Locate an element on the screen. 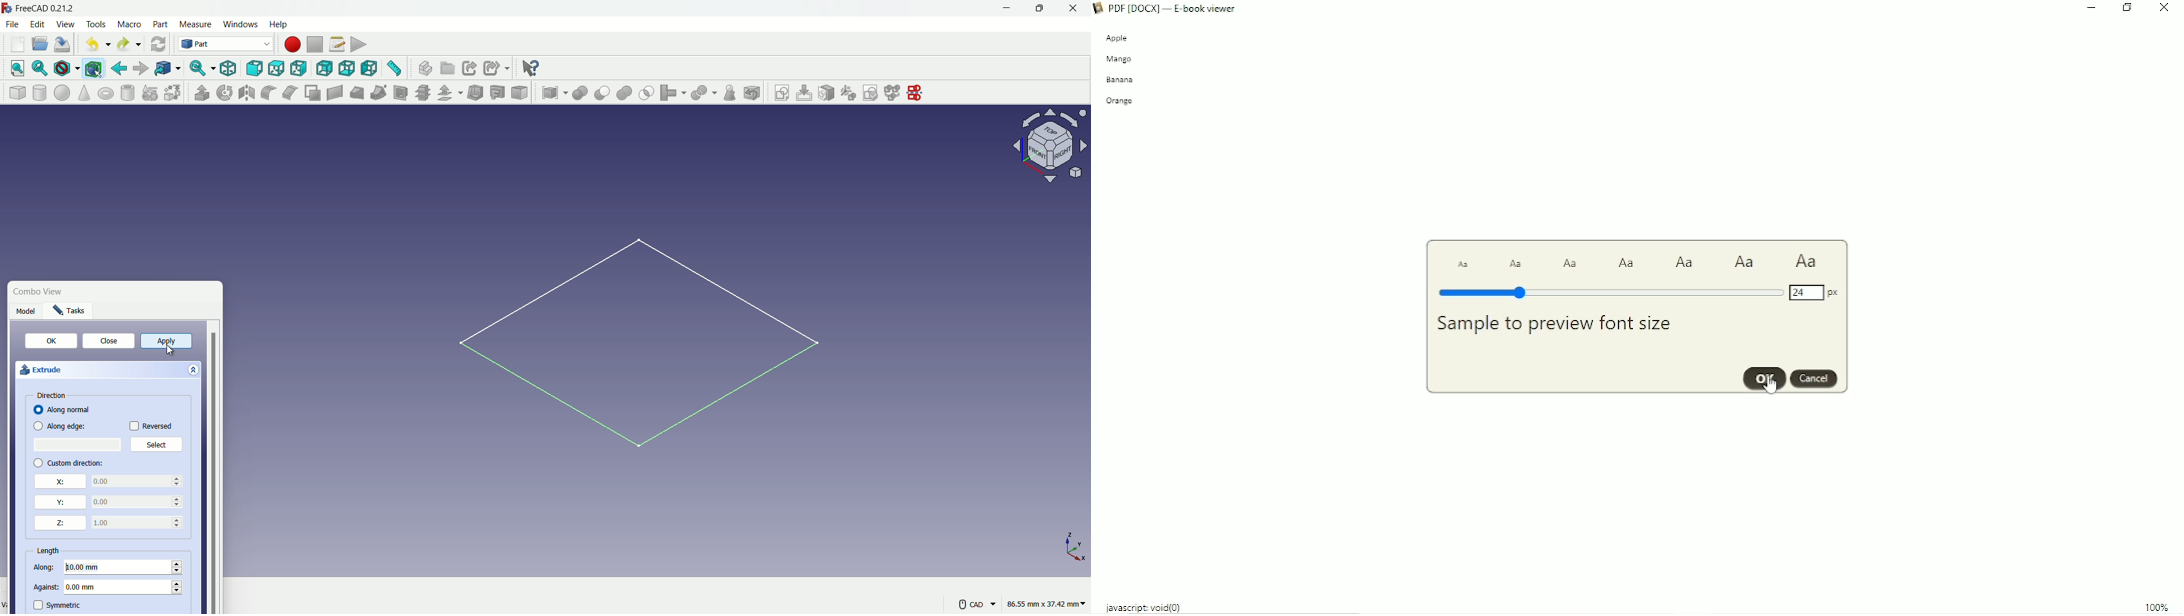  draw styles is located at coordinates (68, 69).